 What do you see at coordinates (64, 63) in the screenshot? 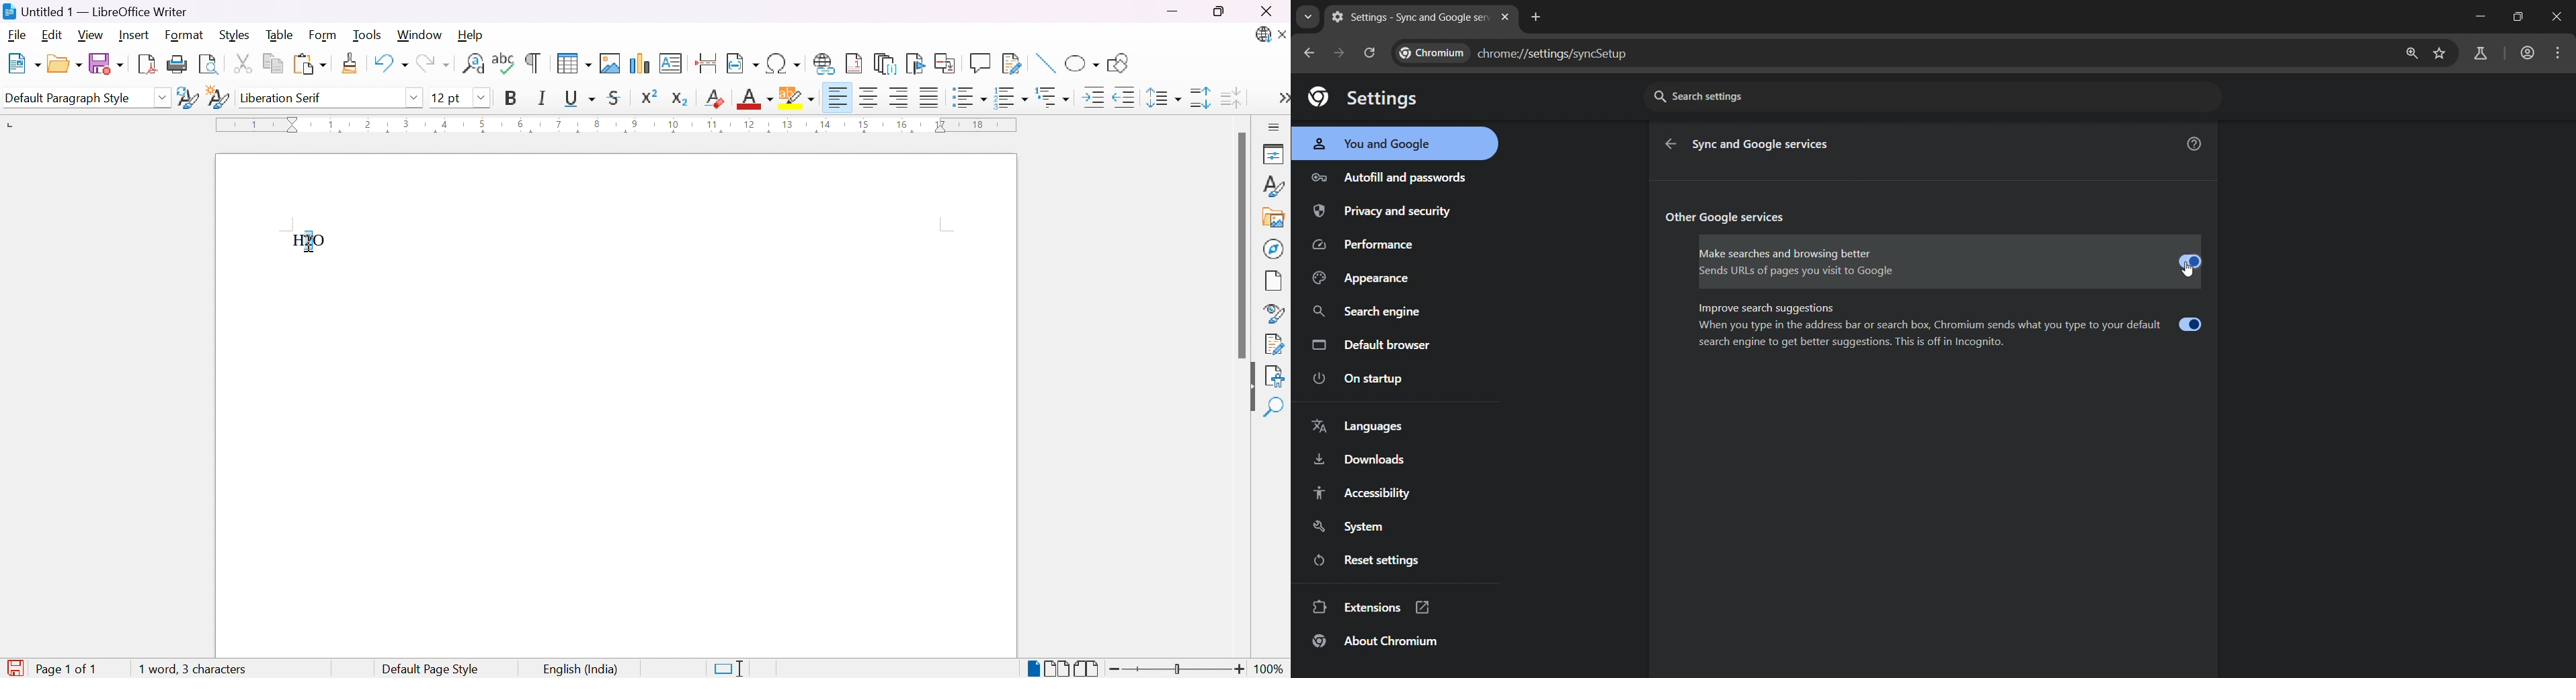
I see `Open` at bounding box center [64, 63].